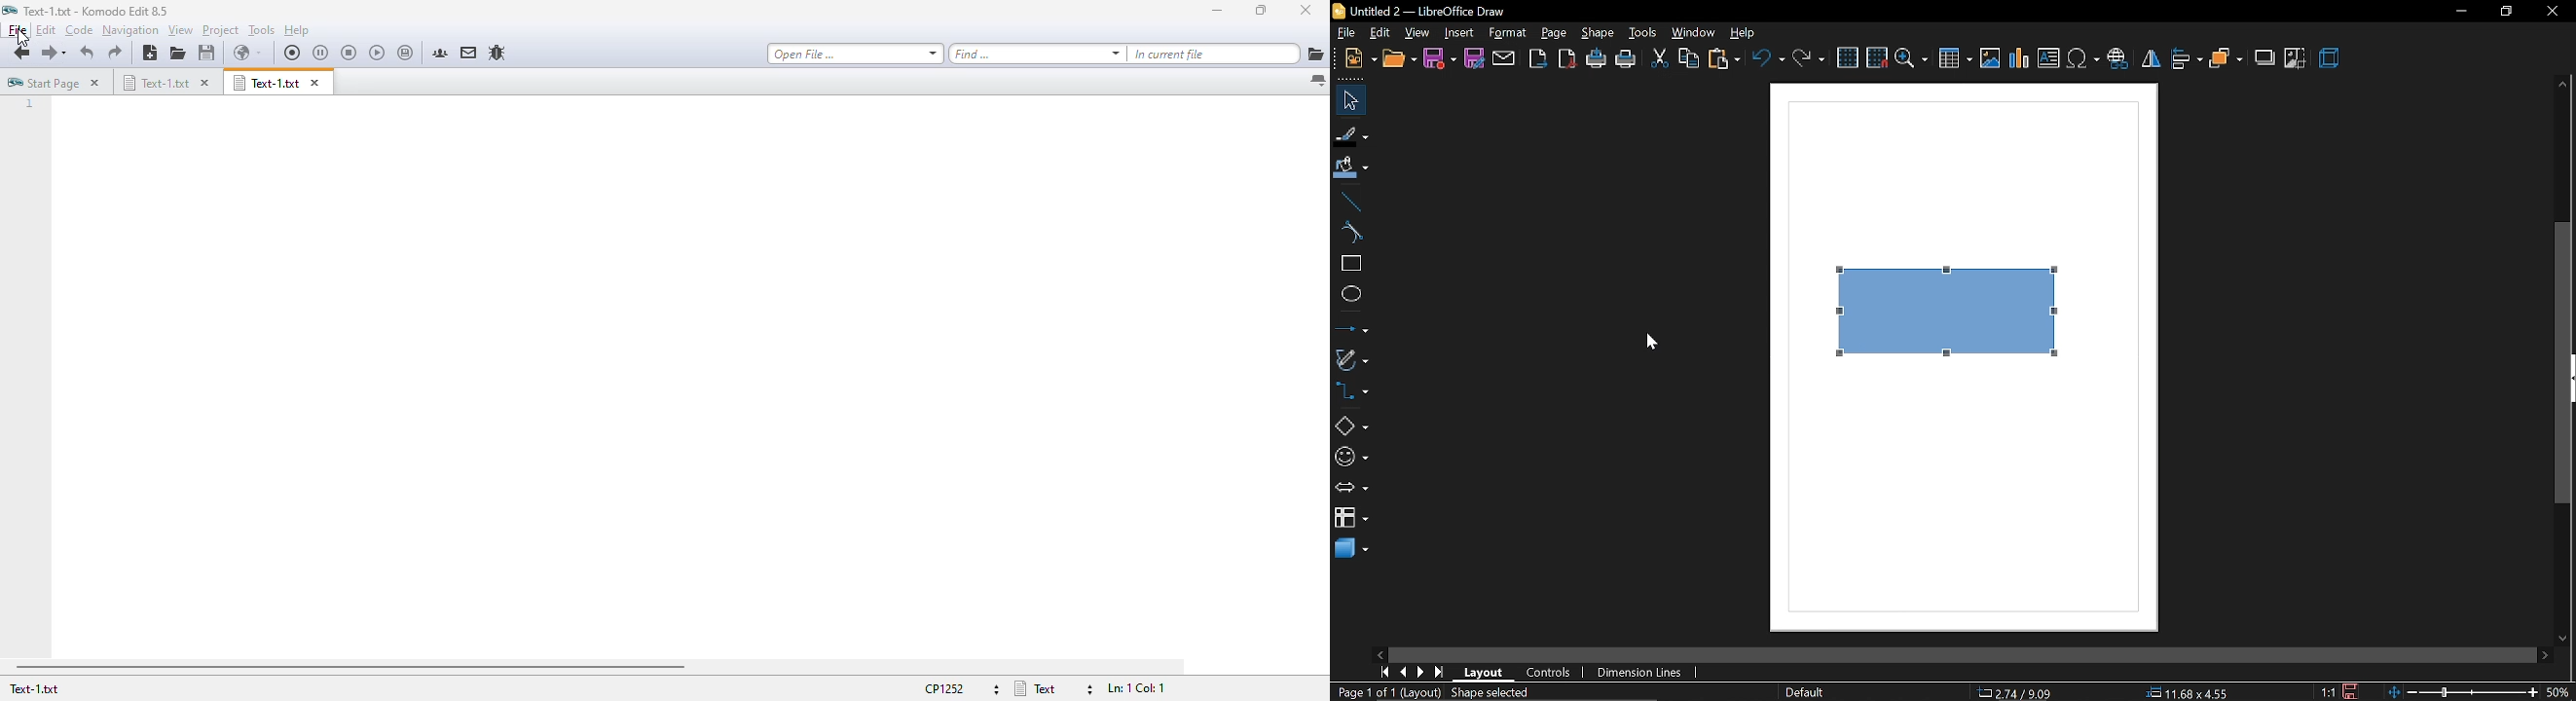  I want to click on preview buffer in browser, so click(247, 53).